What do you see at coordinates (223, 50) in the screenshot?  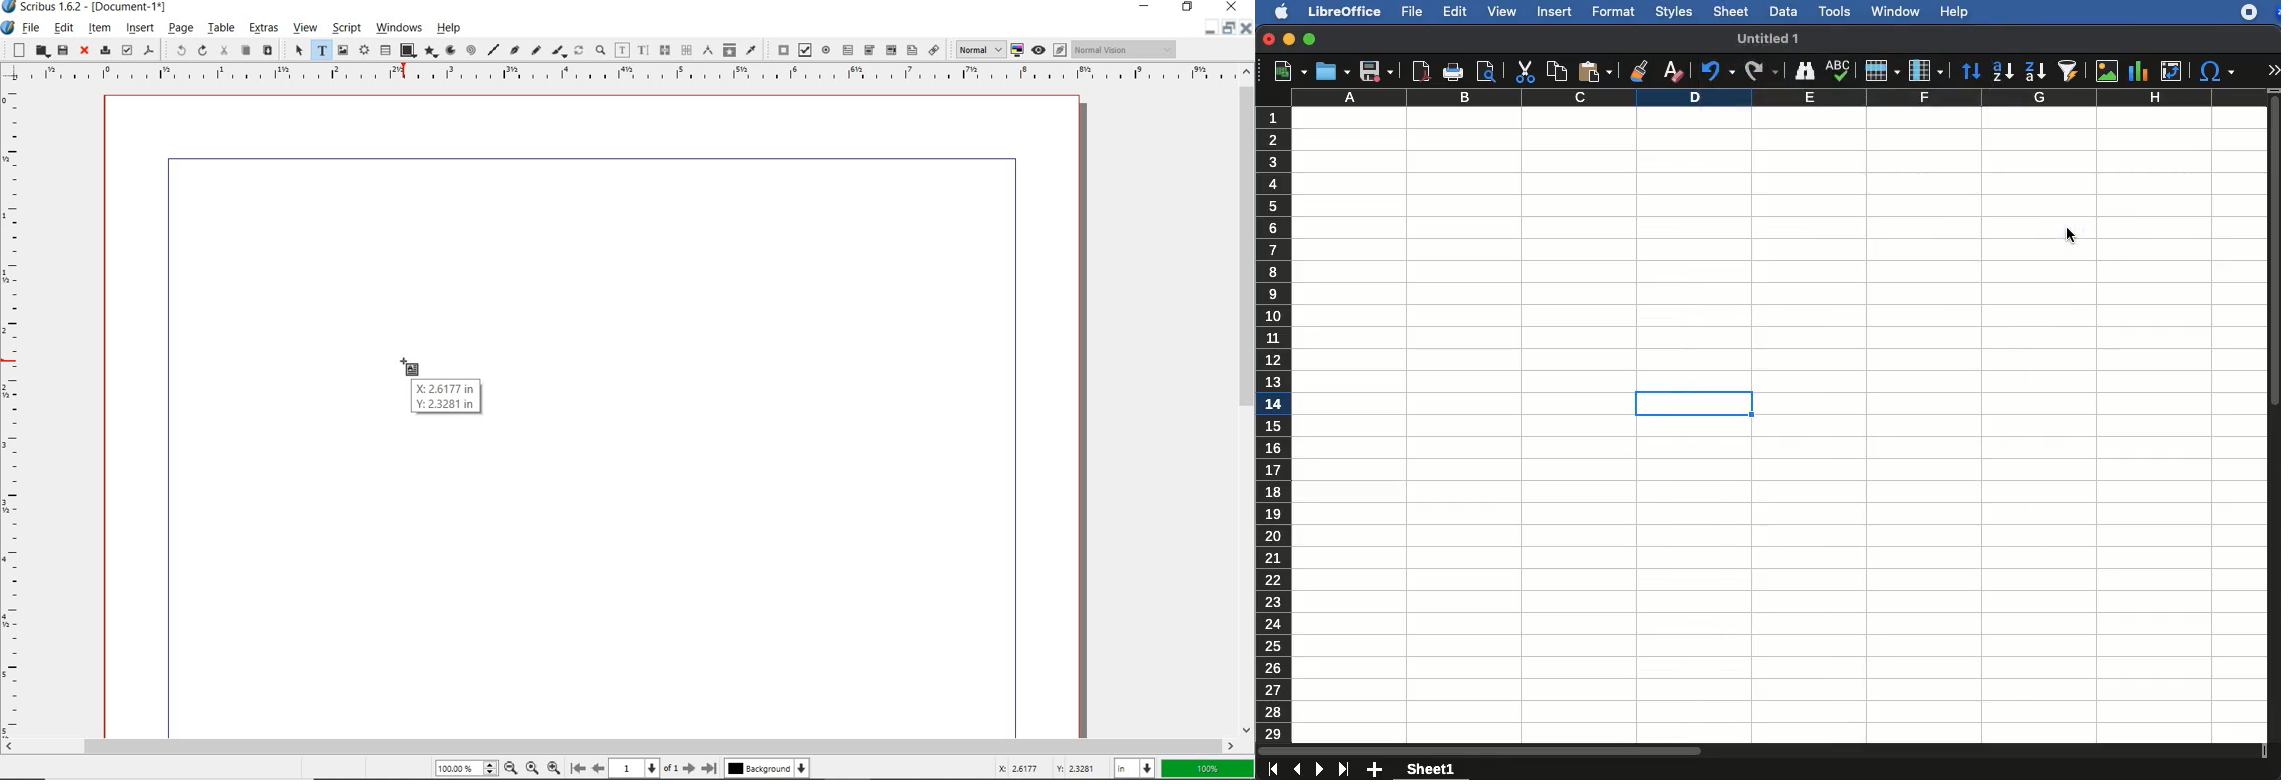 I see `cut` at bounding box center [223, 50].